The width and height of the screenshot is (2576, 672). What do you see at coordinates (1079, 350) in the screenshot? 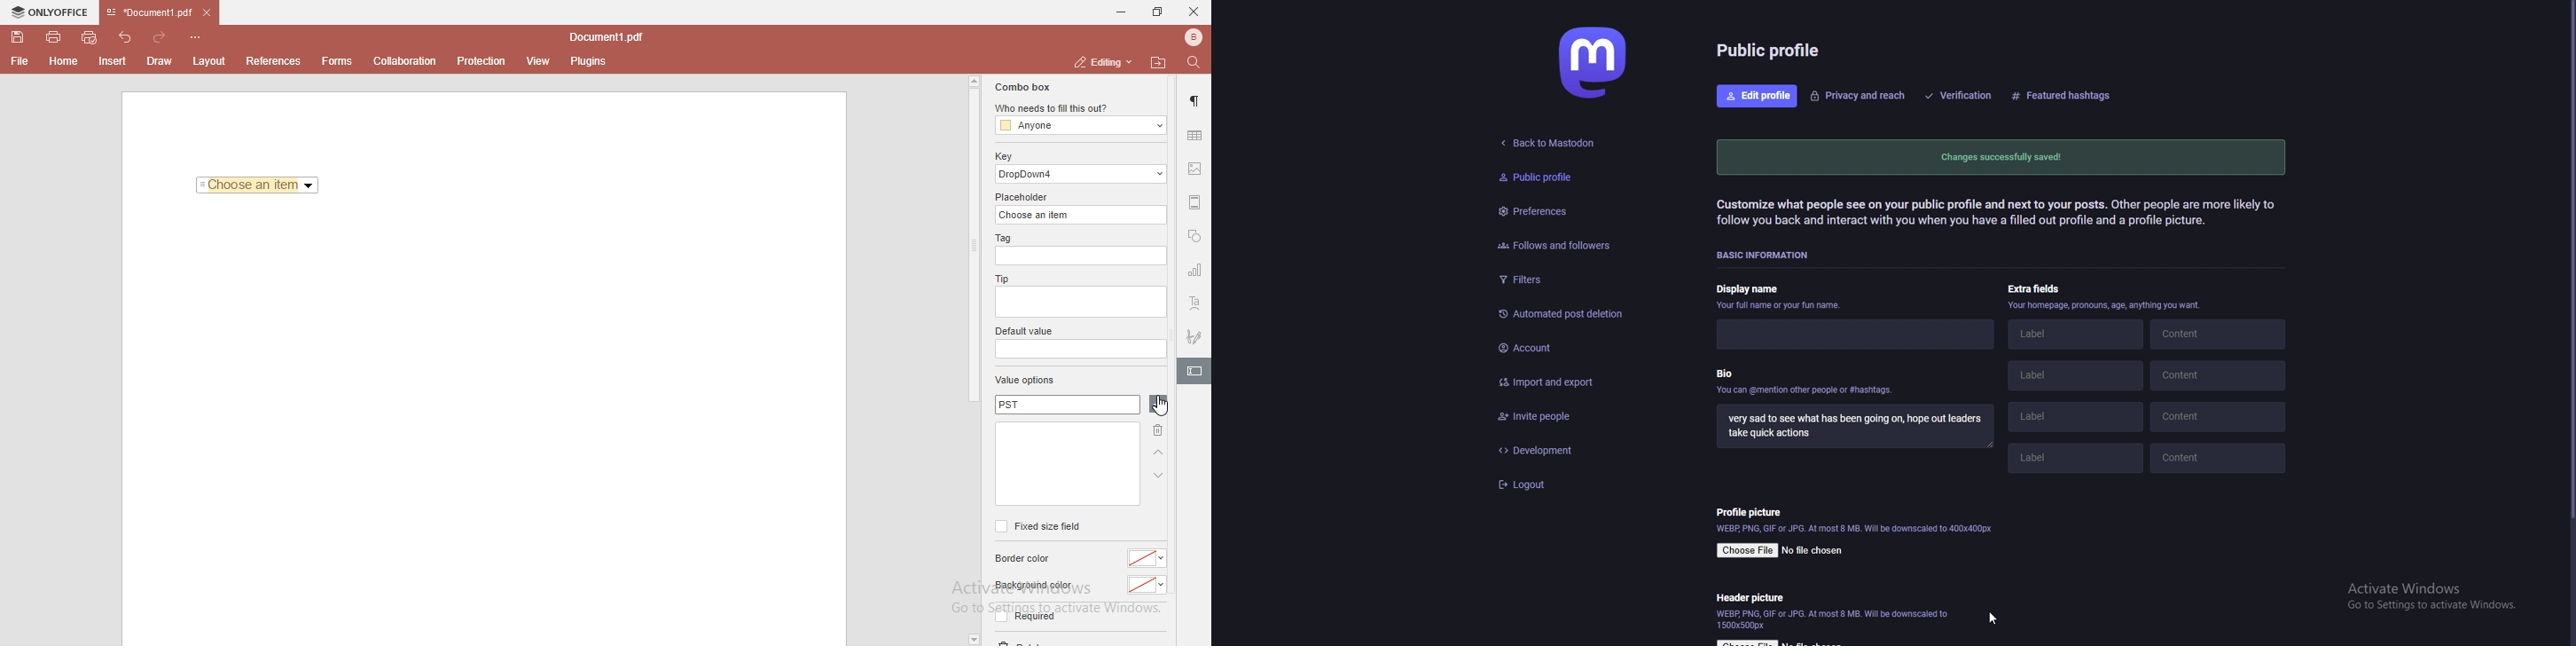
I see `empty box` at bounding box center [1079, 350].